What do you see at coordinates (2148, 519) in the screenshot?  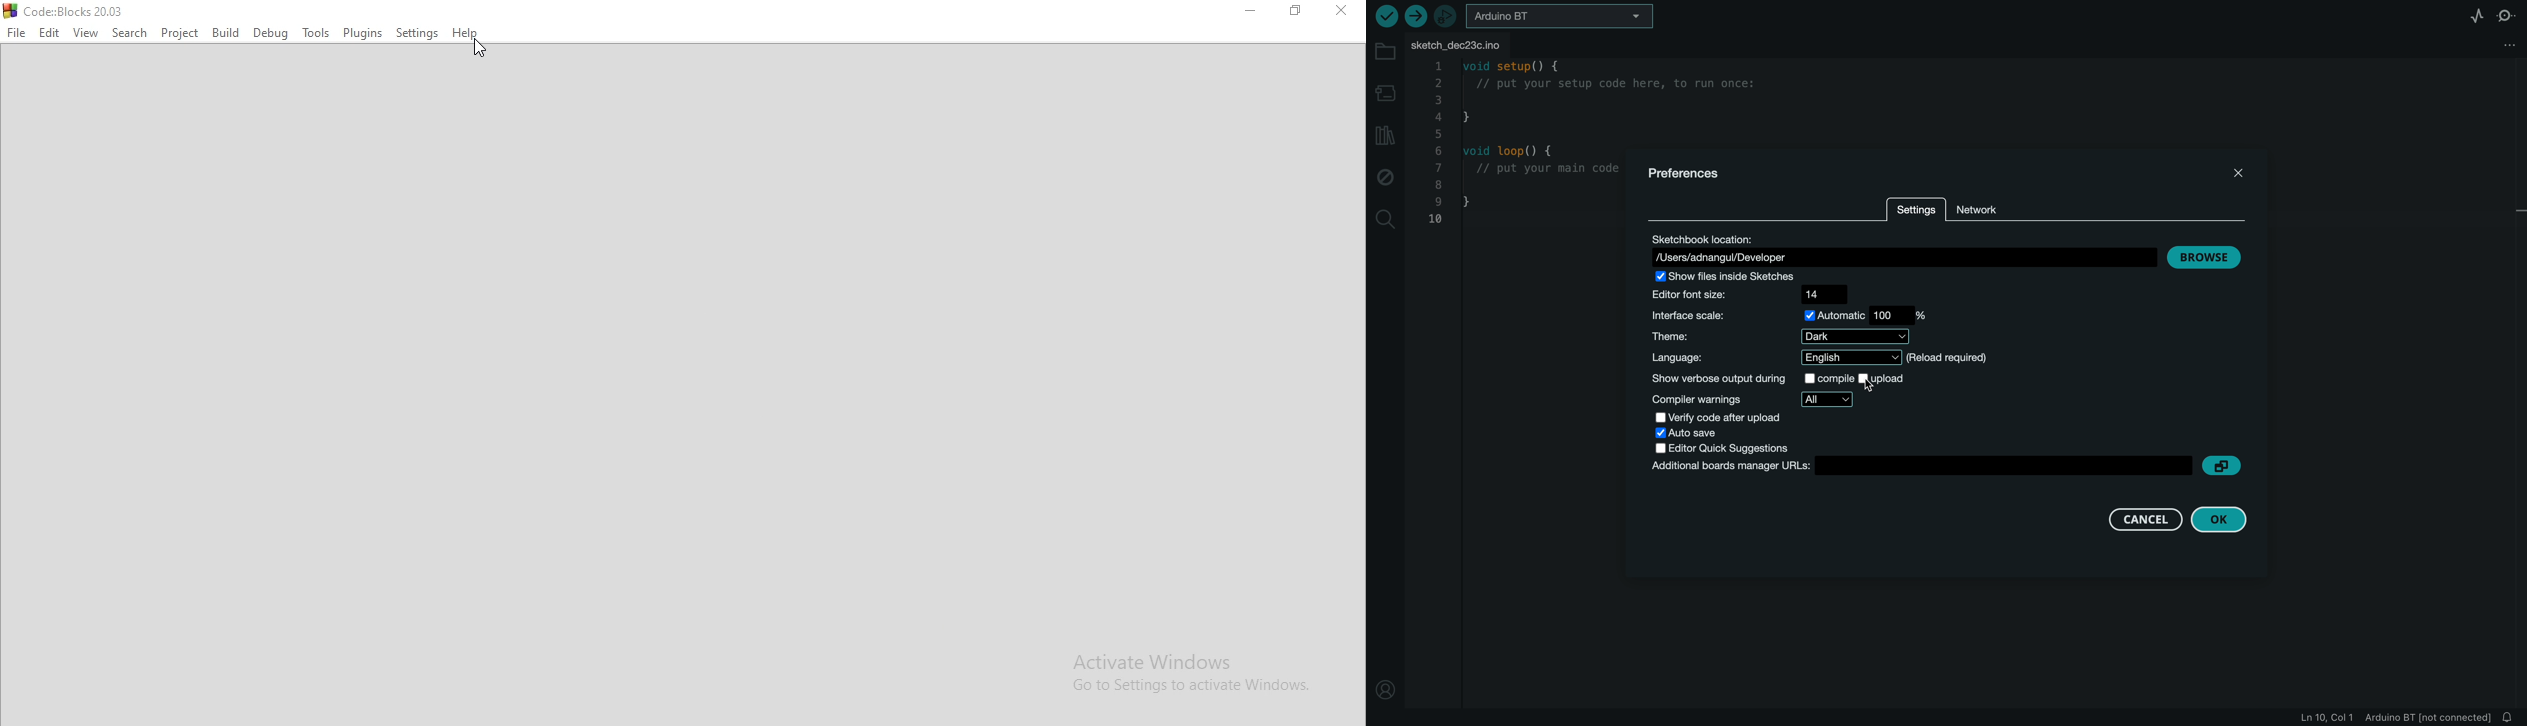 I see `cancel` at bounding box center [2148, 519].